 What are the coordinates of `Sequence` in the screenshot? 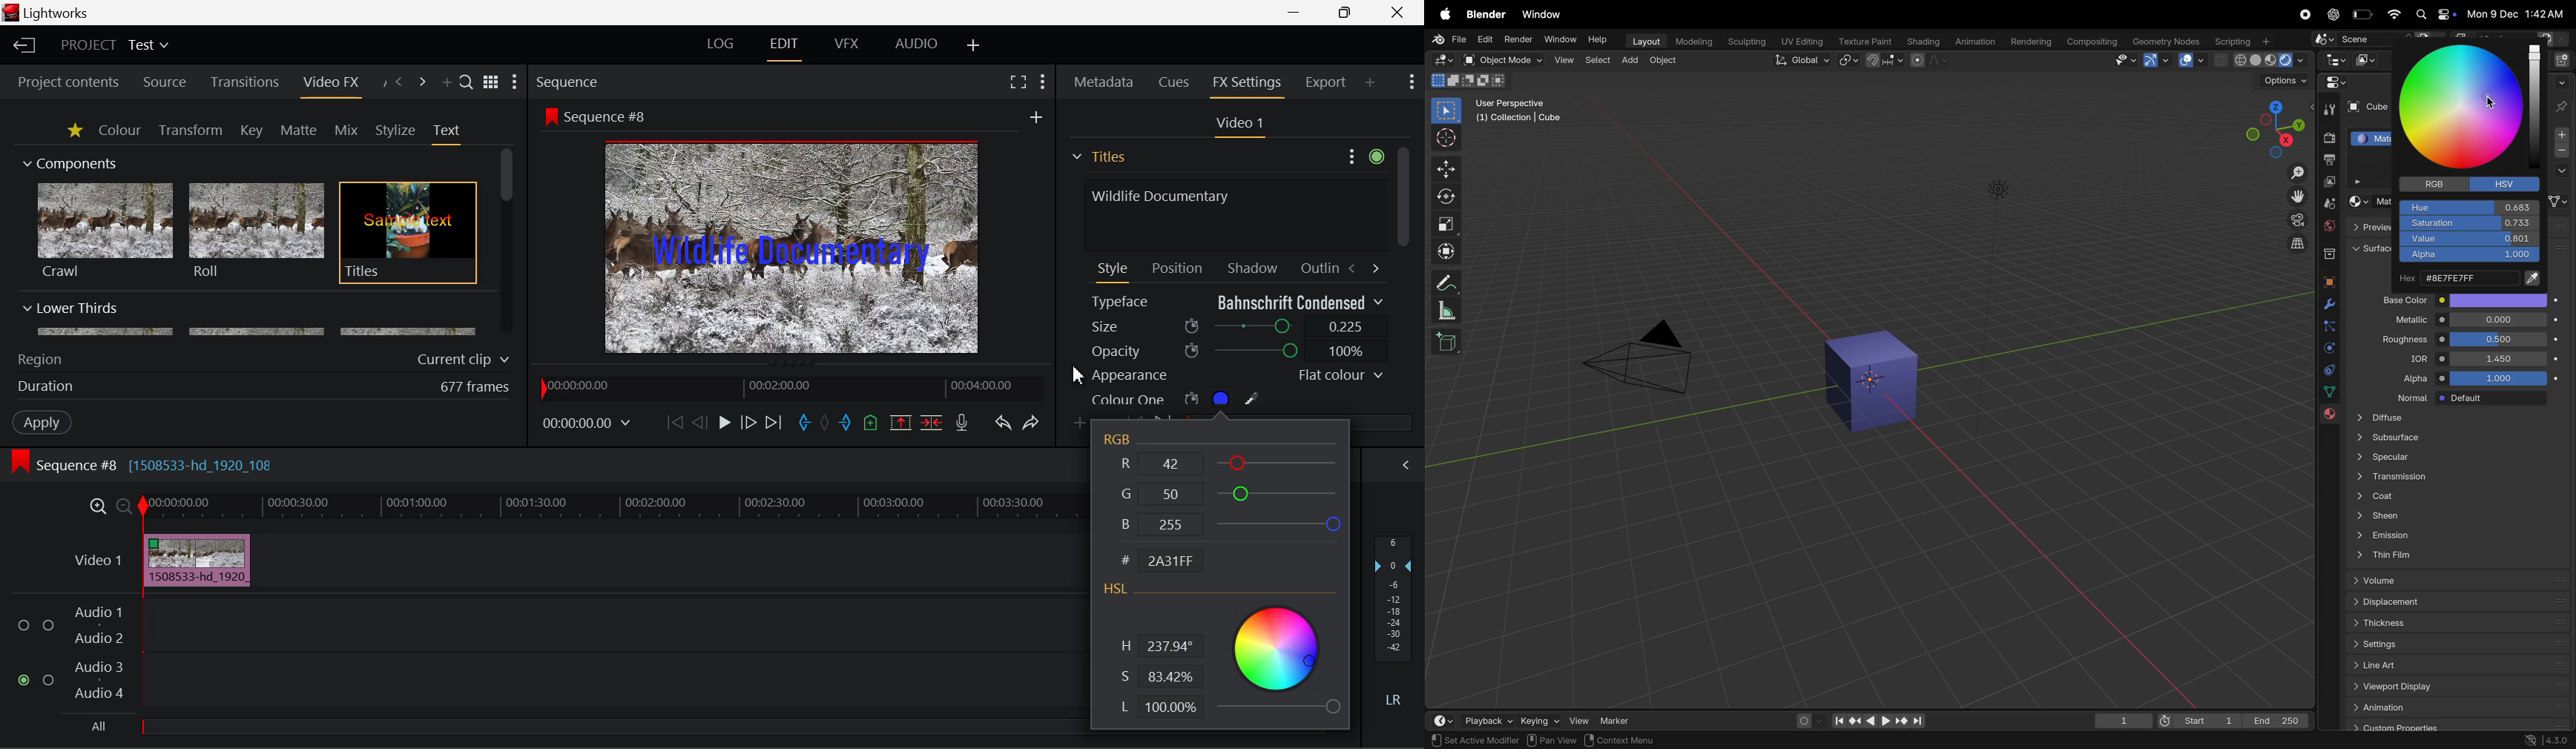 It's located at (565, 81).